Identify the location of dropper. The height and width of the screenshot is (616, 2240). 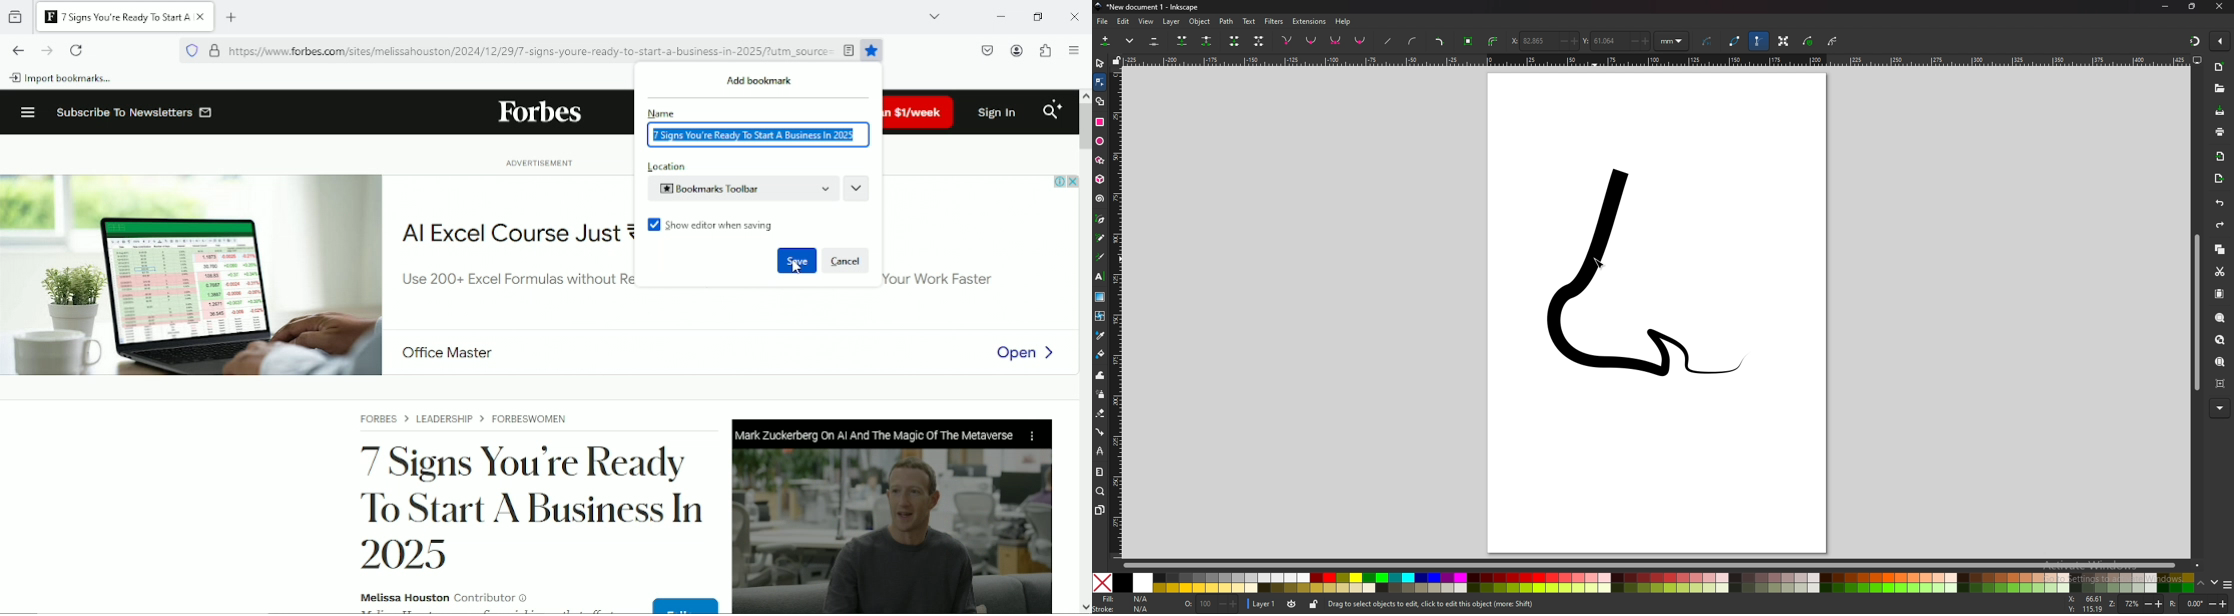
(1100, 336).